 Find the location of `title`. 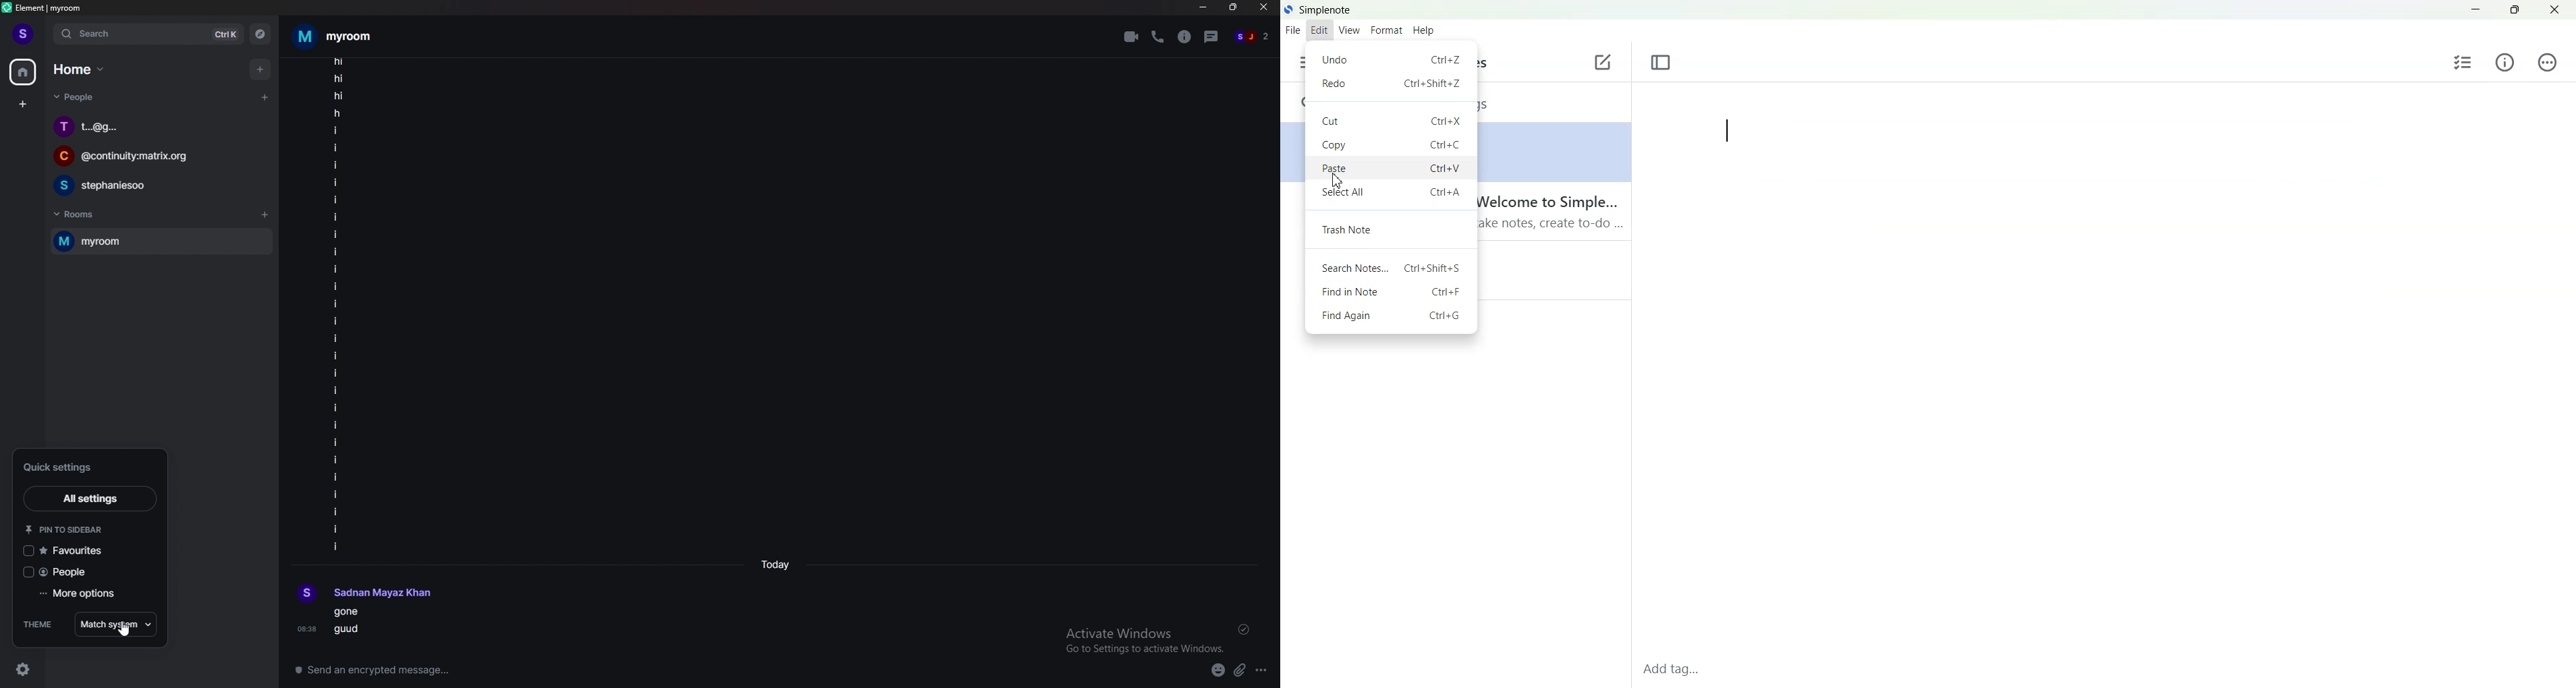

title is located at coordinates (47, 7).